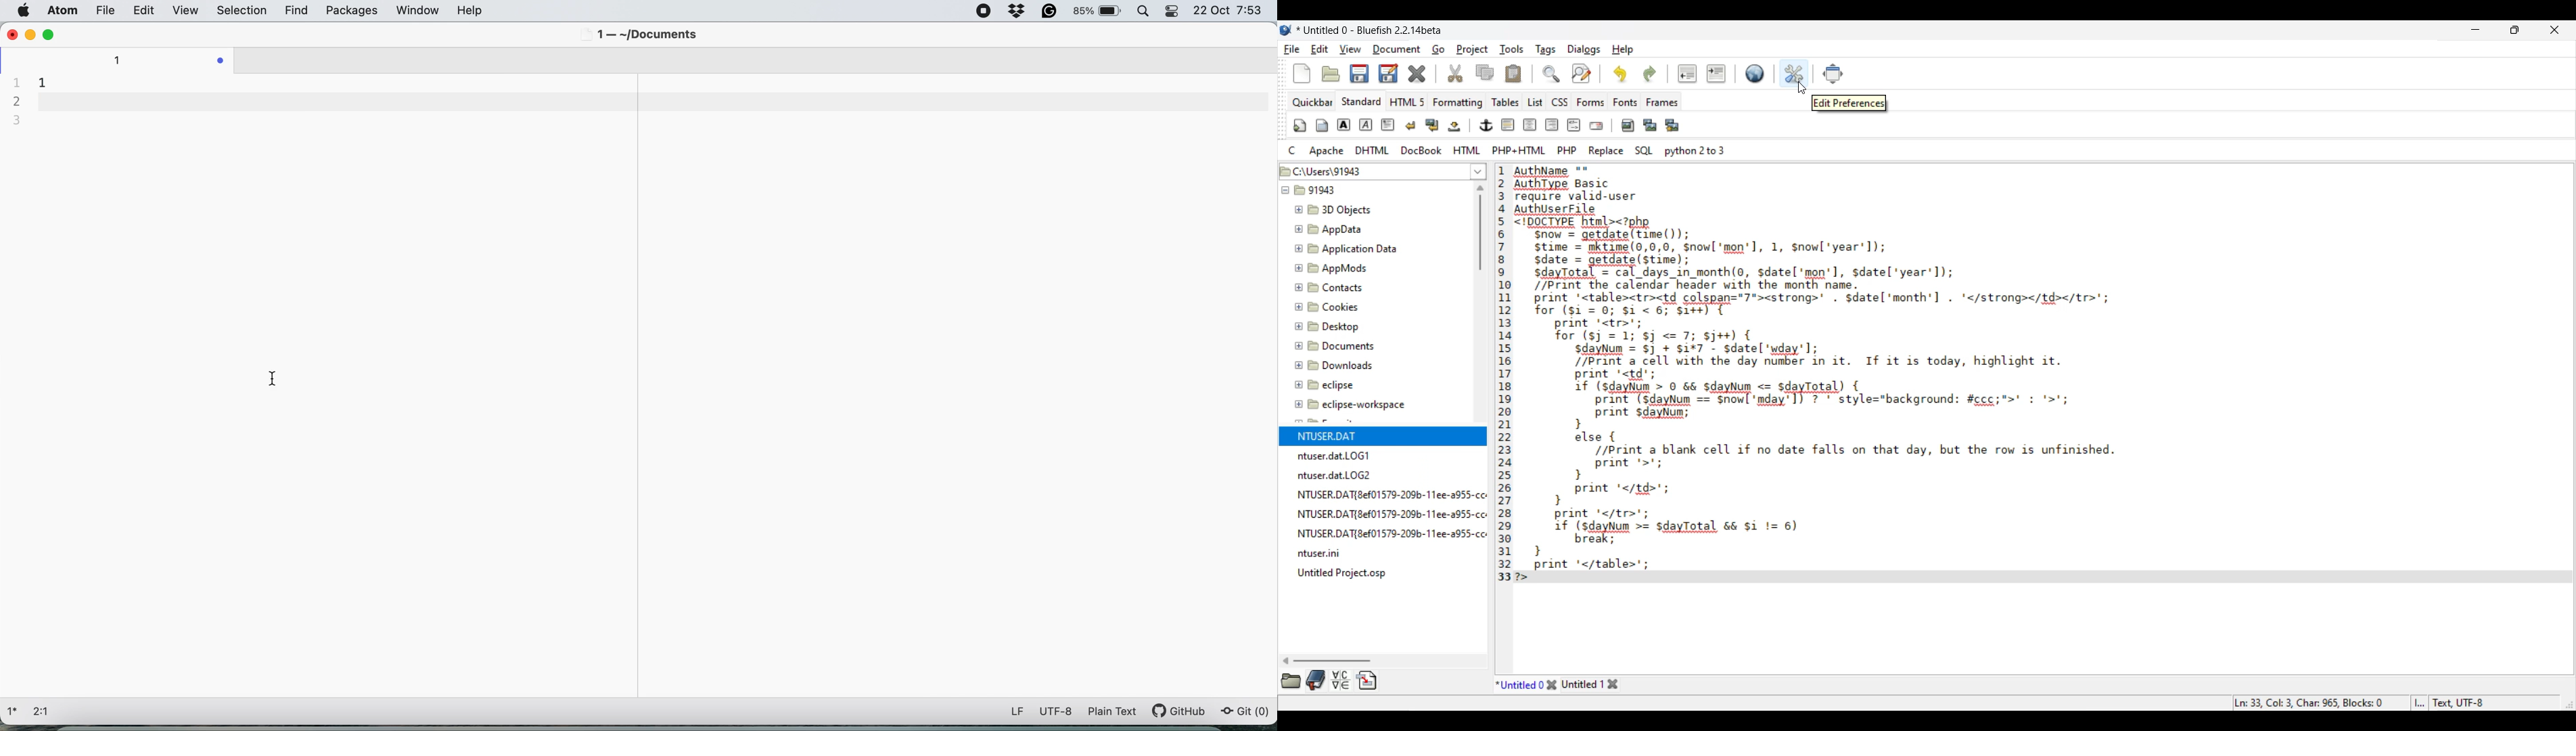 Image resolution: width=2576 pixels, height=756 pixels. Describe the element at coordinates (123, 59) in the screenshot. I see `document name` at that location.